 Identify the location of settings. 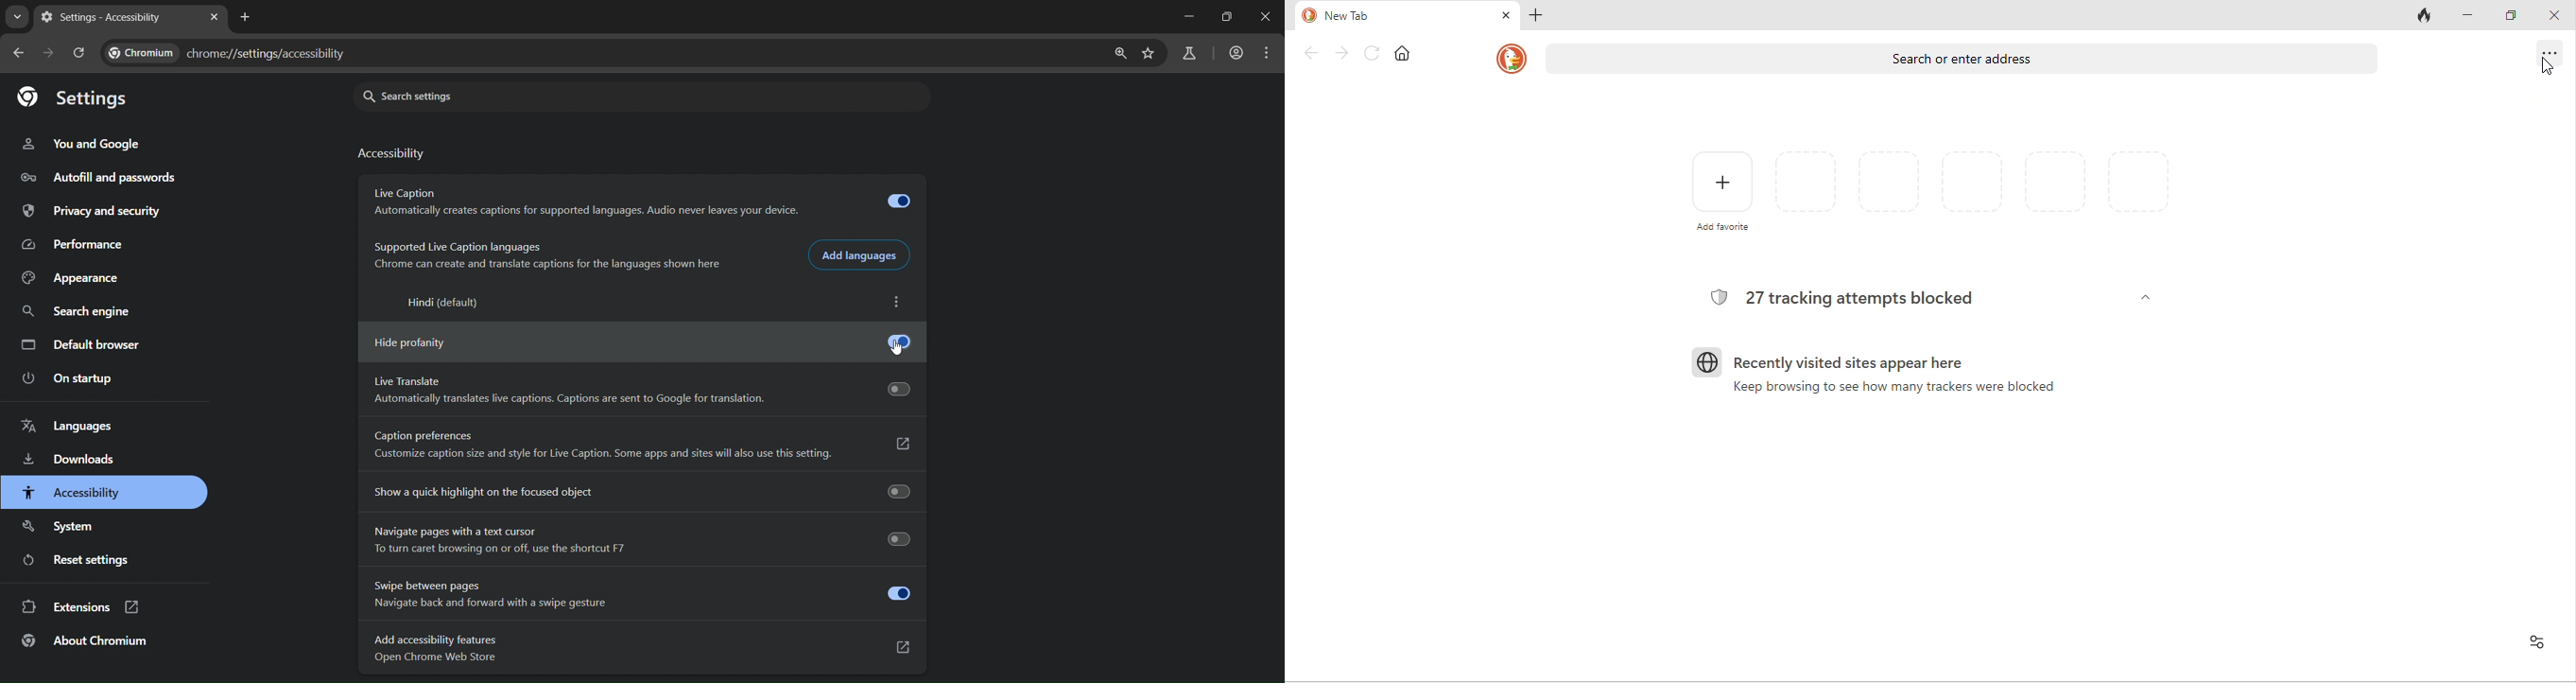
(78, 99).